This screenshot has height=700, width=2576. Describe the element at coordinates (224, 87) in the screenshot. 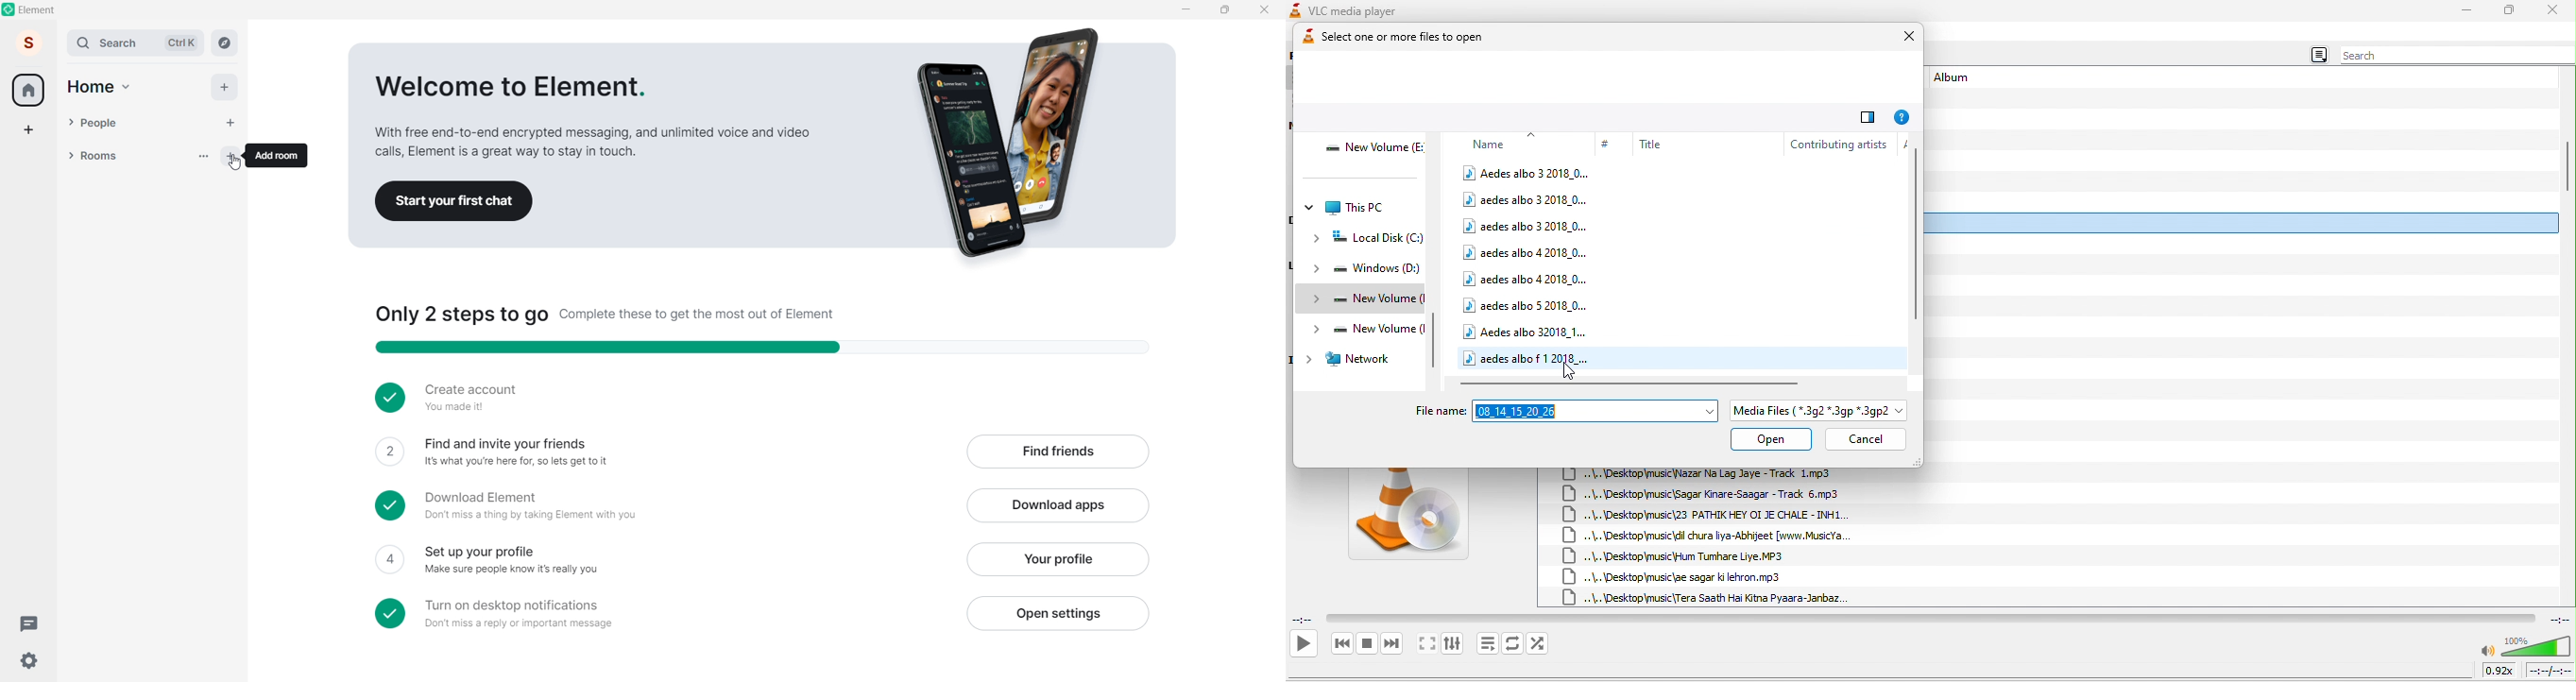

I see `Add` at that location.